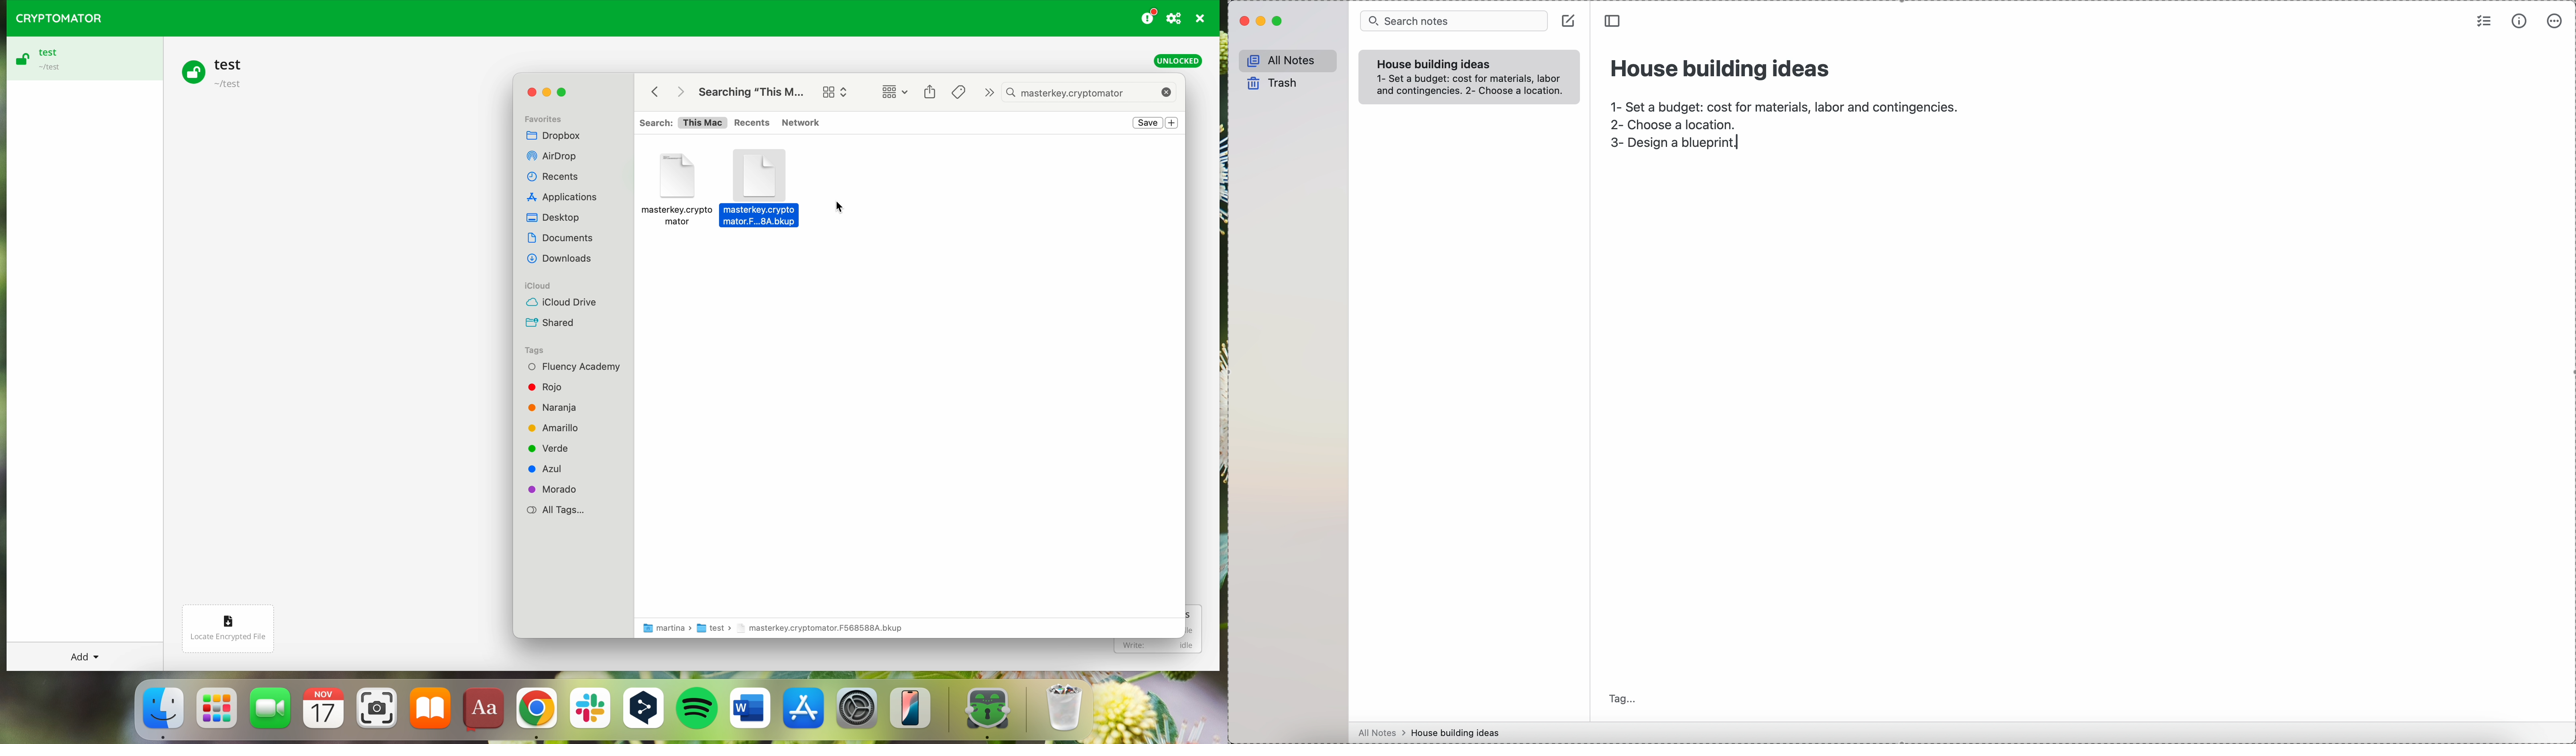  What do you see at coordinates (1453, 21) in the screenshot?
I see `search bar` at bounding box center [1453, 21].